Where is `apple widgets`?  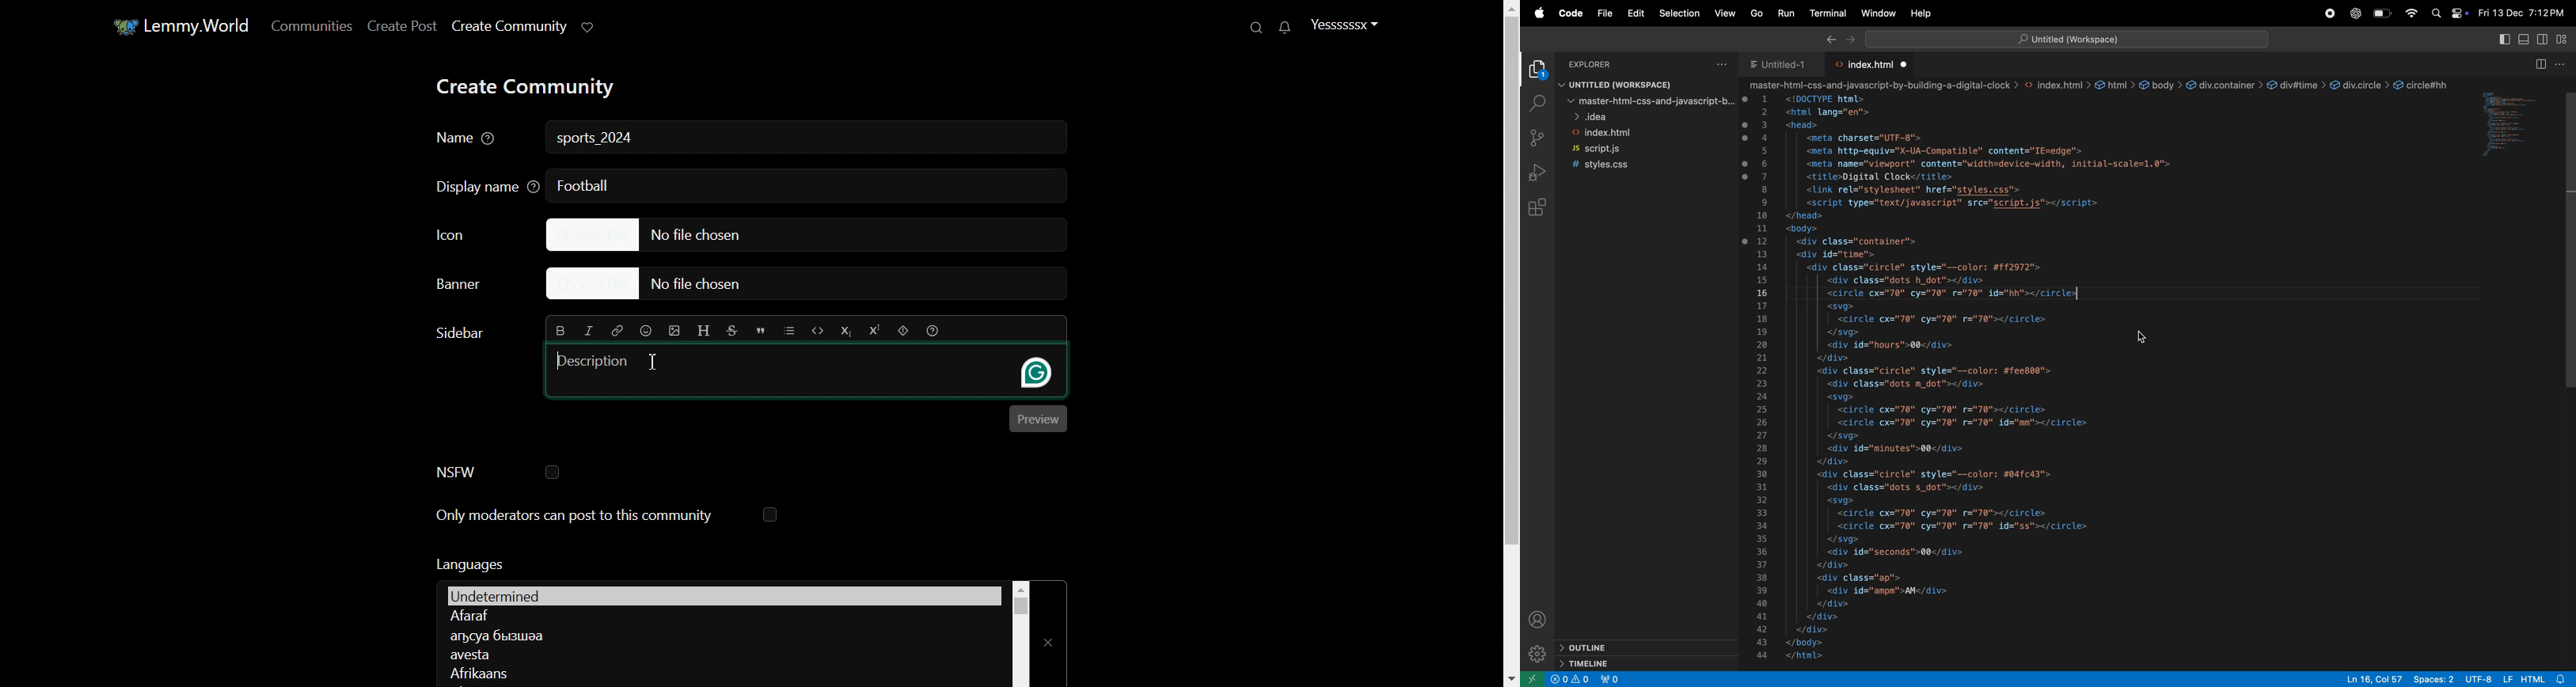
apple widgets is located at coordinates (2448, 13).